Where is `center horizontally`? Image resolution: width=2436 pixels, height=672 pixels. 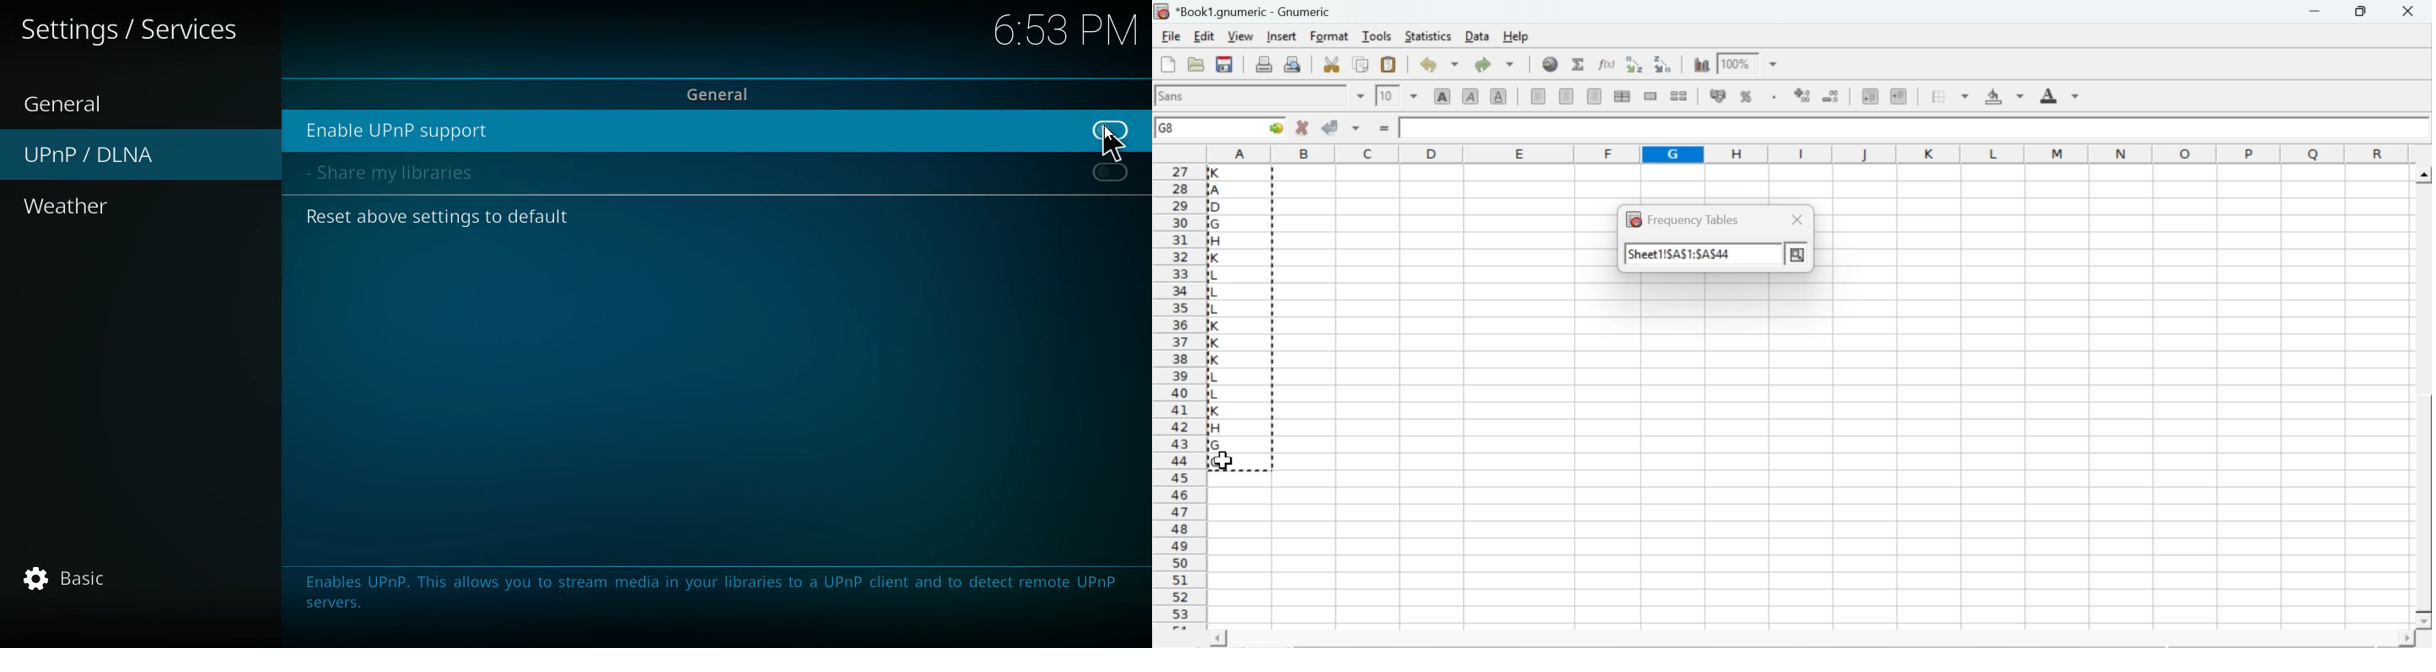
center horizontally is located at coordinates (1622, 96).